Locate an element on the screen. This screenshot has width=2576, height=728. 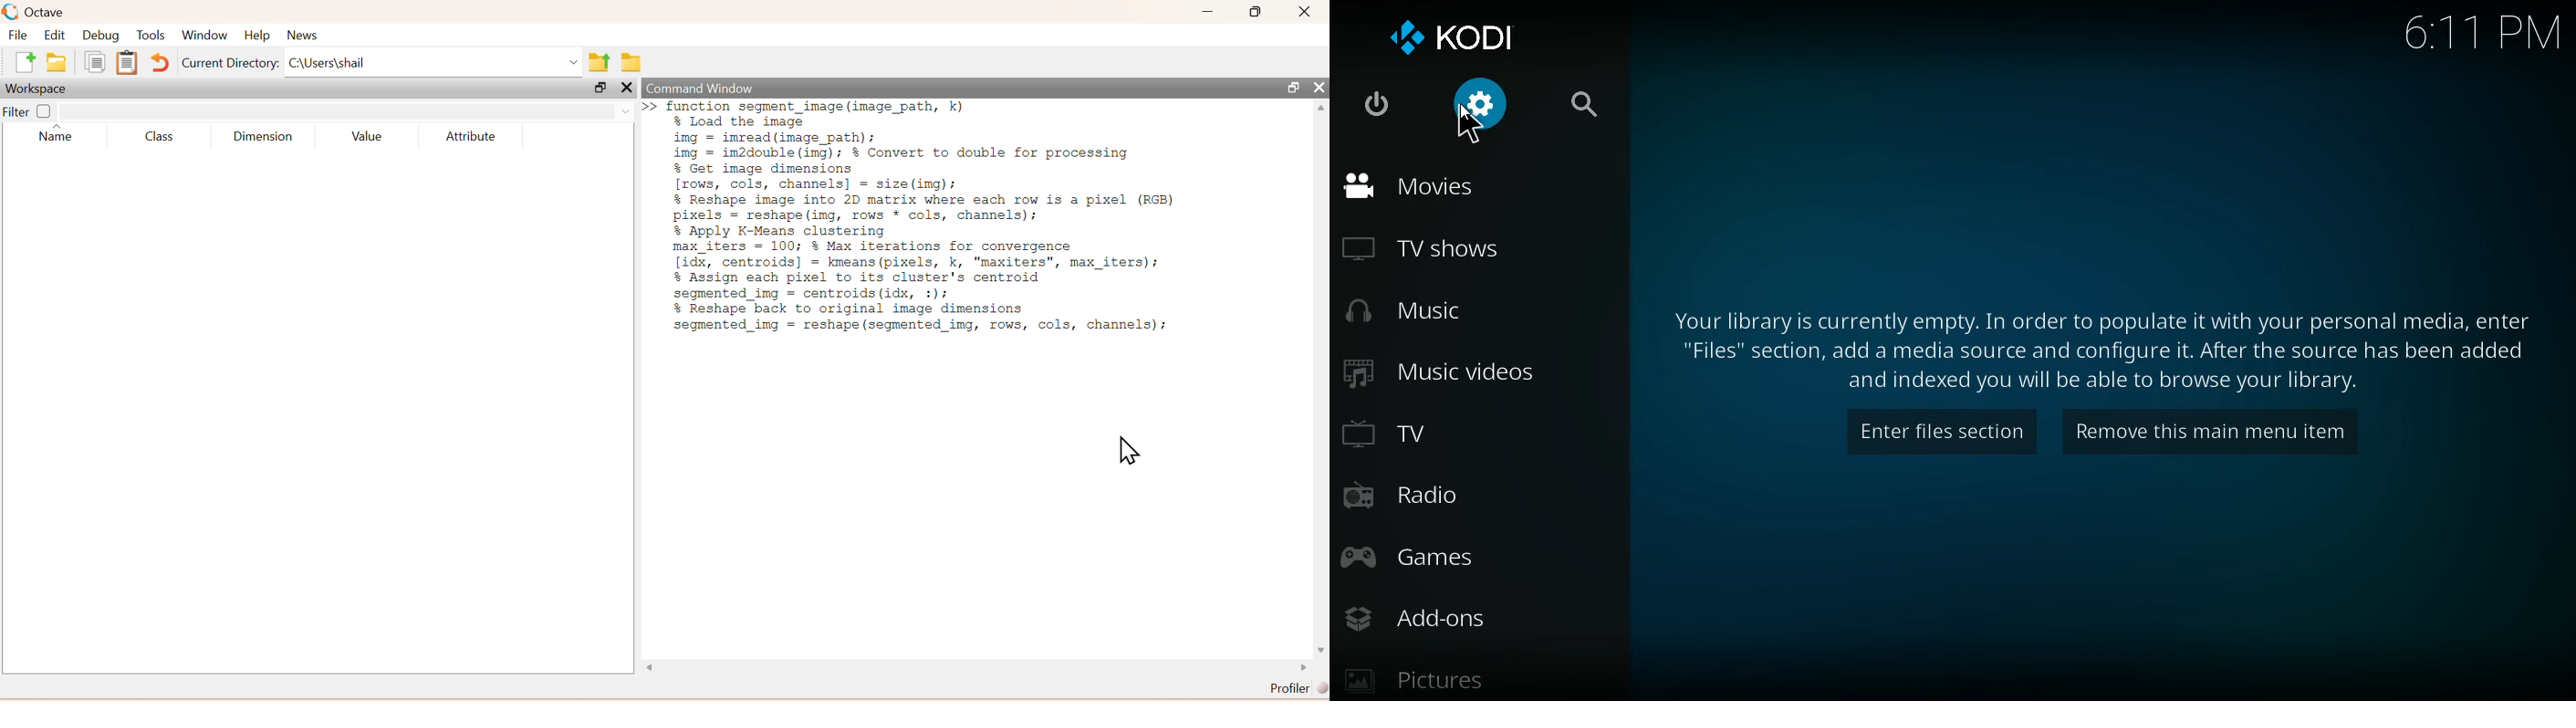
tv is located at coordinates (1471, 431).